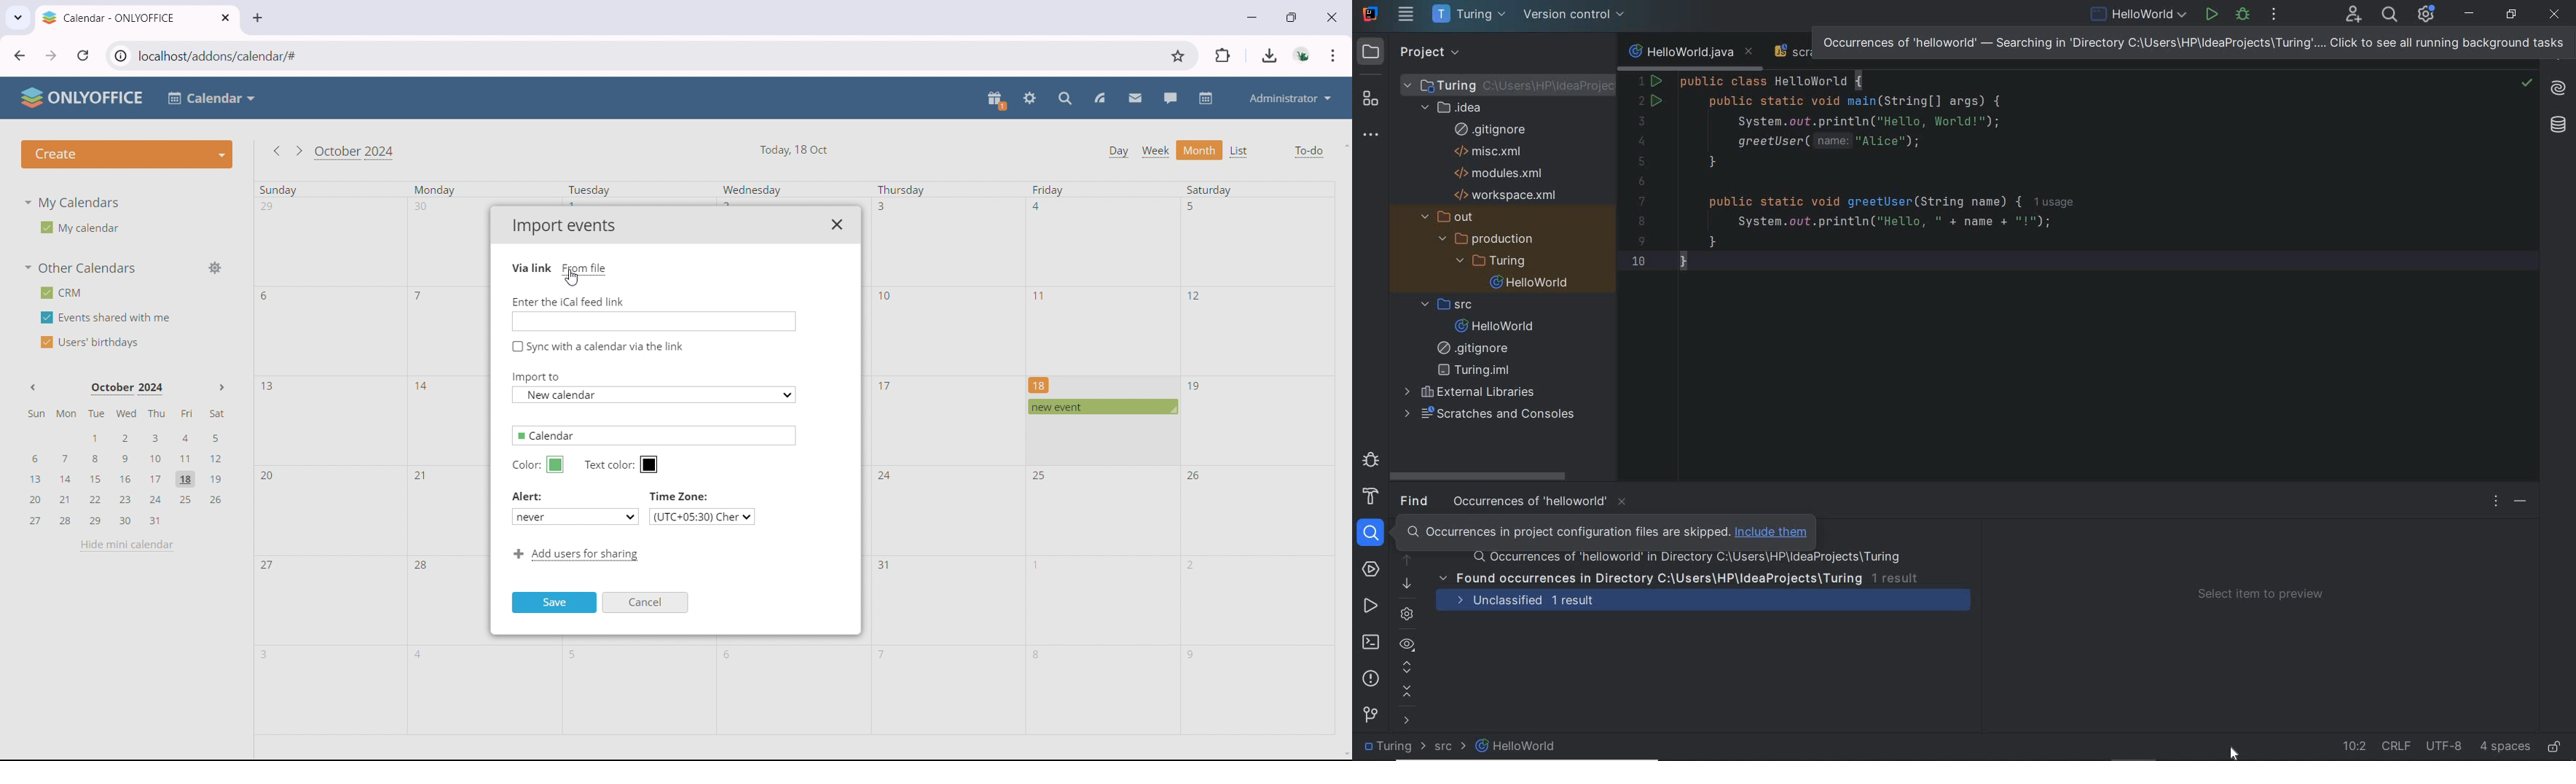 The image size is (2576, 784). What do you see at coordinates (265, 296) in the screenshot?
I see `6` at bounding box center [265, 296].